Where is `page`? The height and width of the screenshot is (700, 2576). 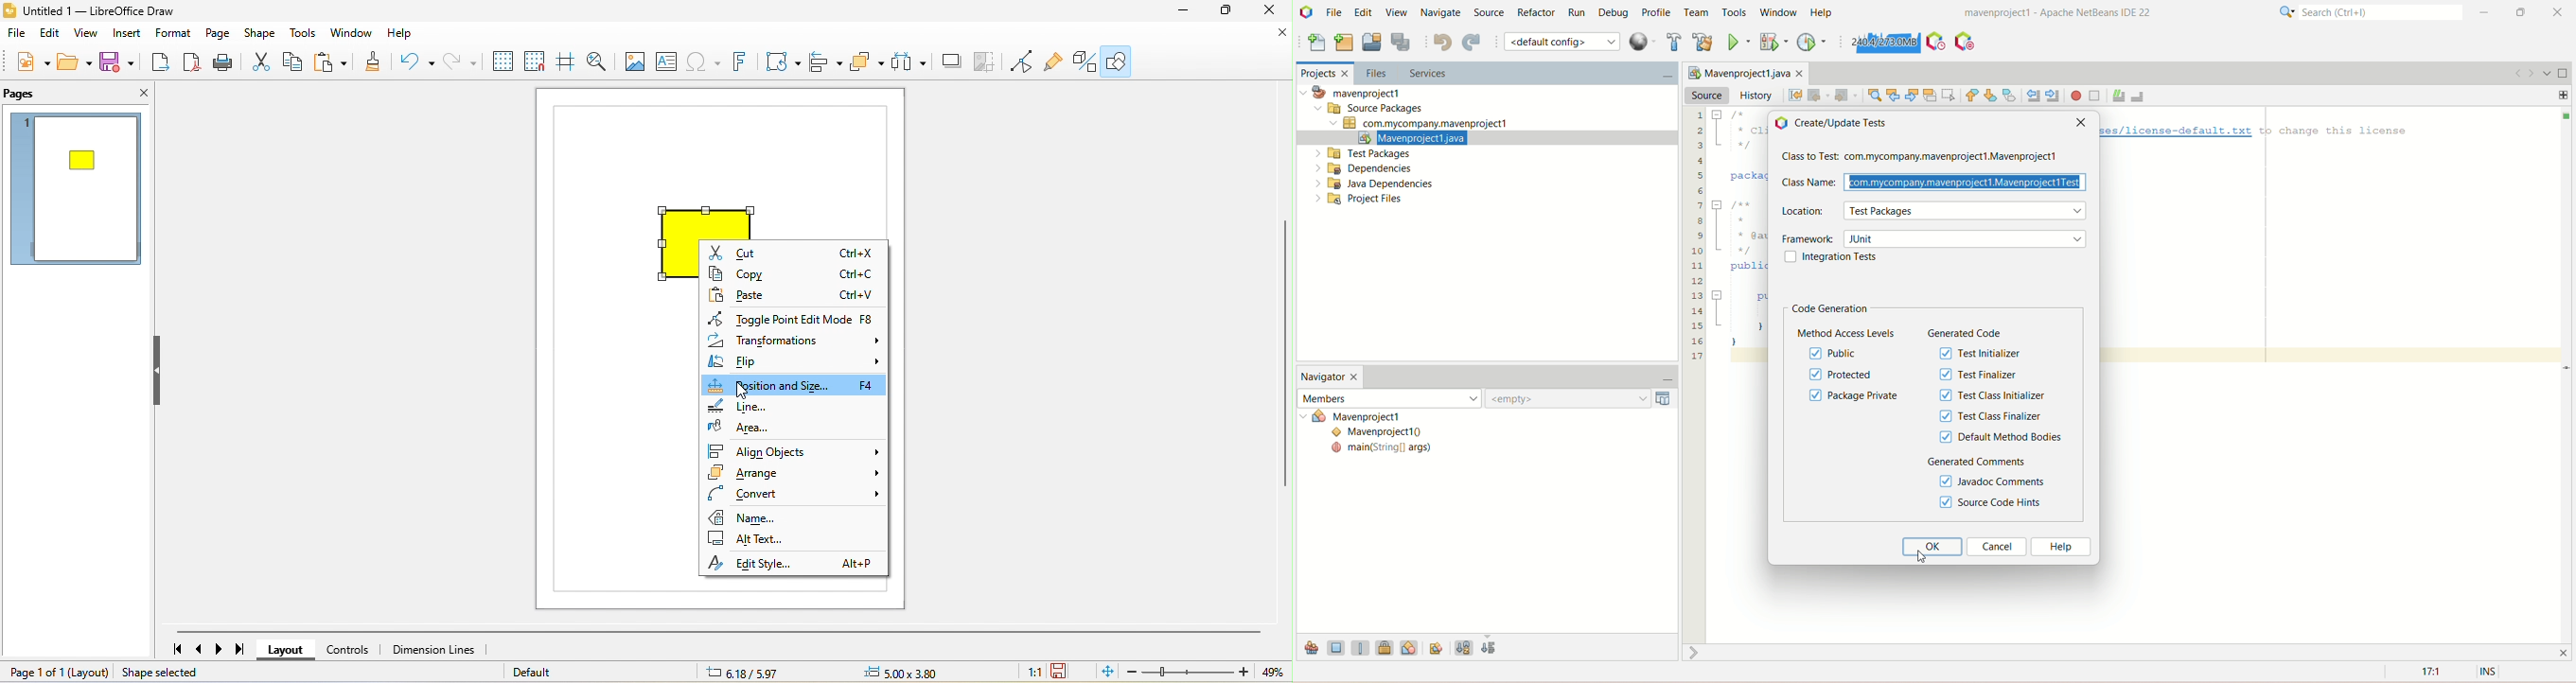 page is located at coordinates (221, 35).